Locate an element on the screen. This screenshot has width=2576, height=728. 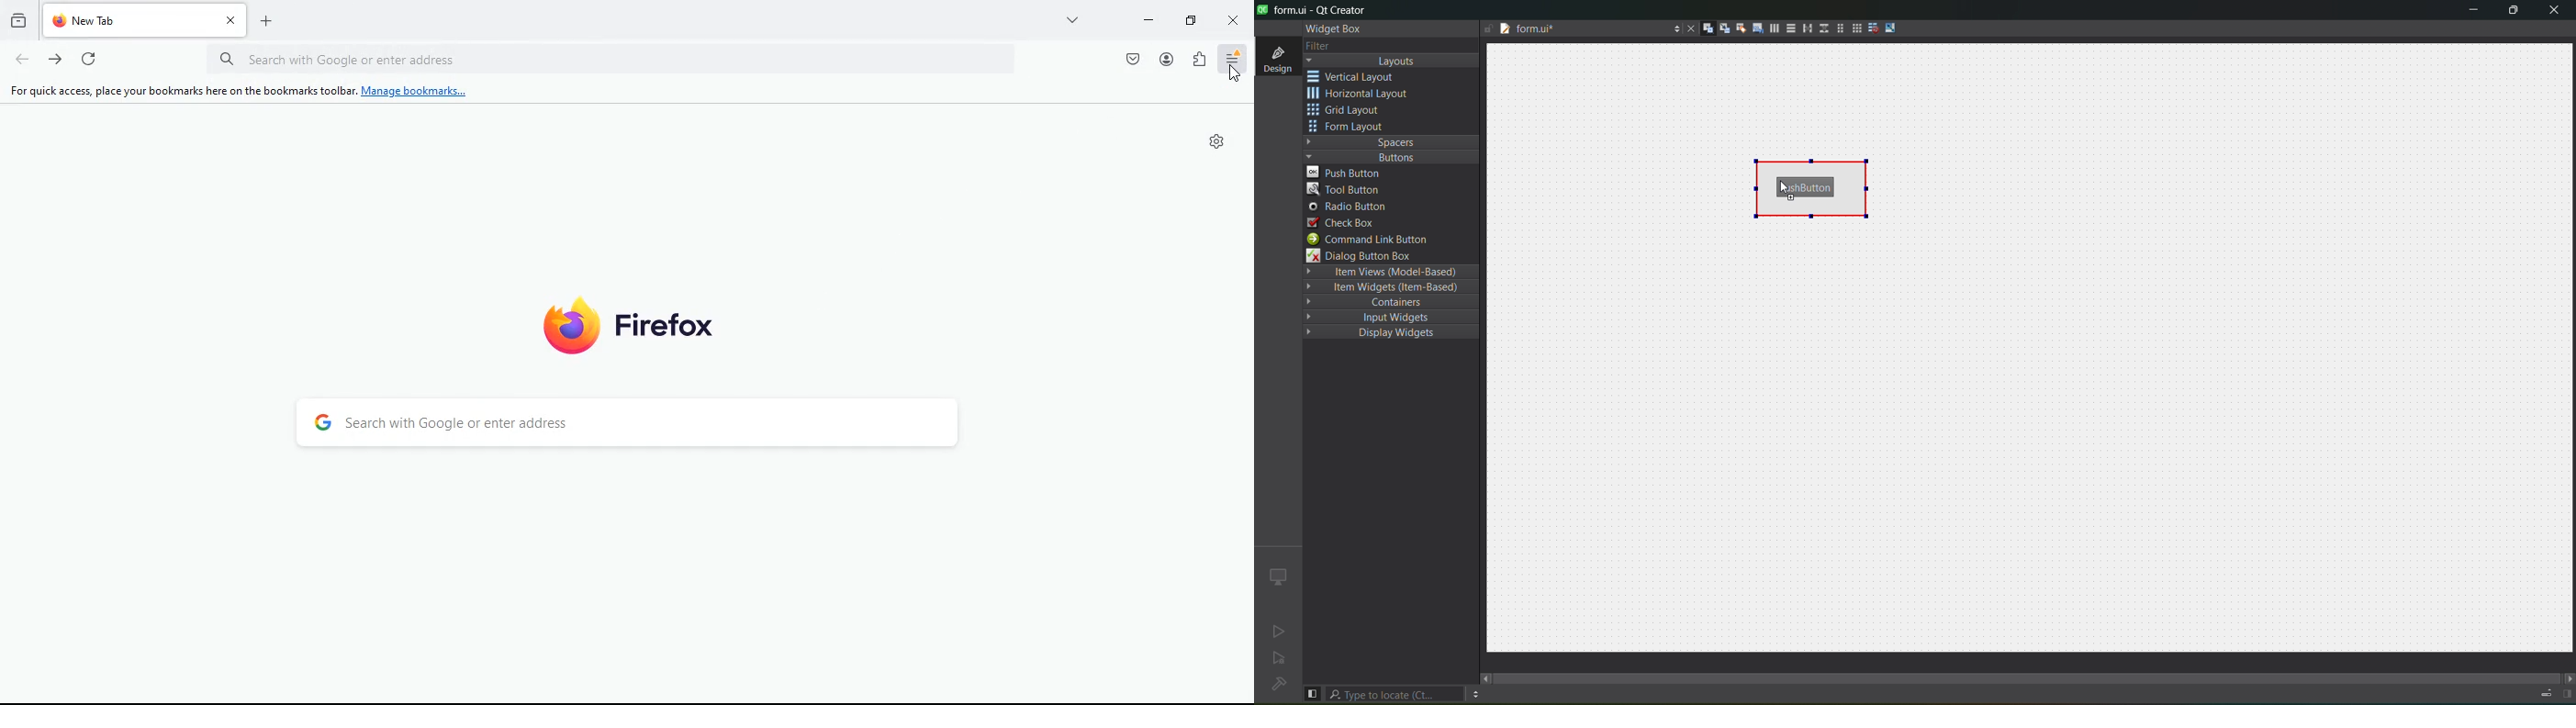
edit tab is located at coordinates (1757, 31).